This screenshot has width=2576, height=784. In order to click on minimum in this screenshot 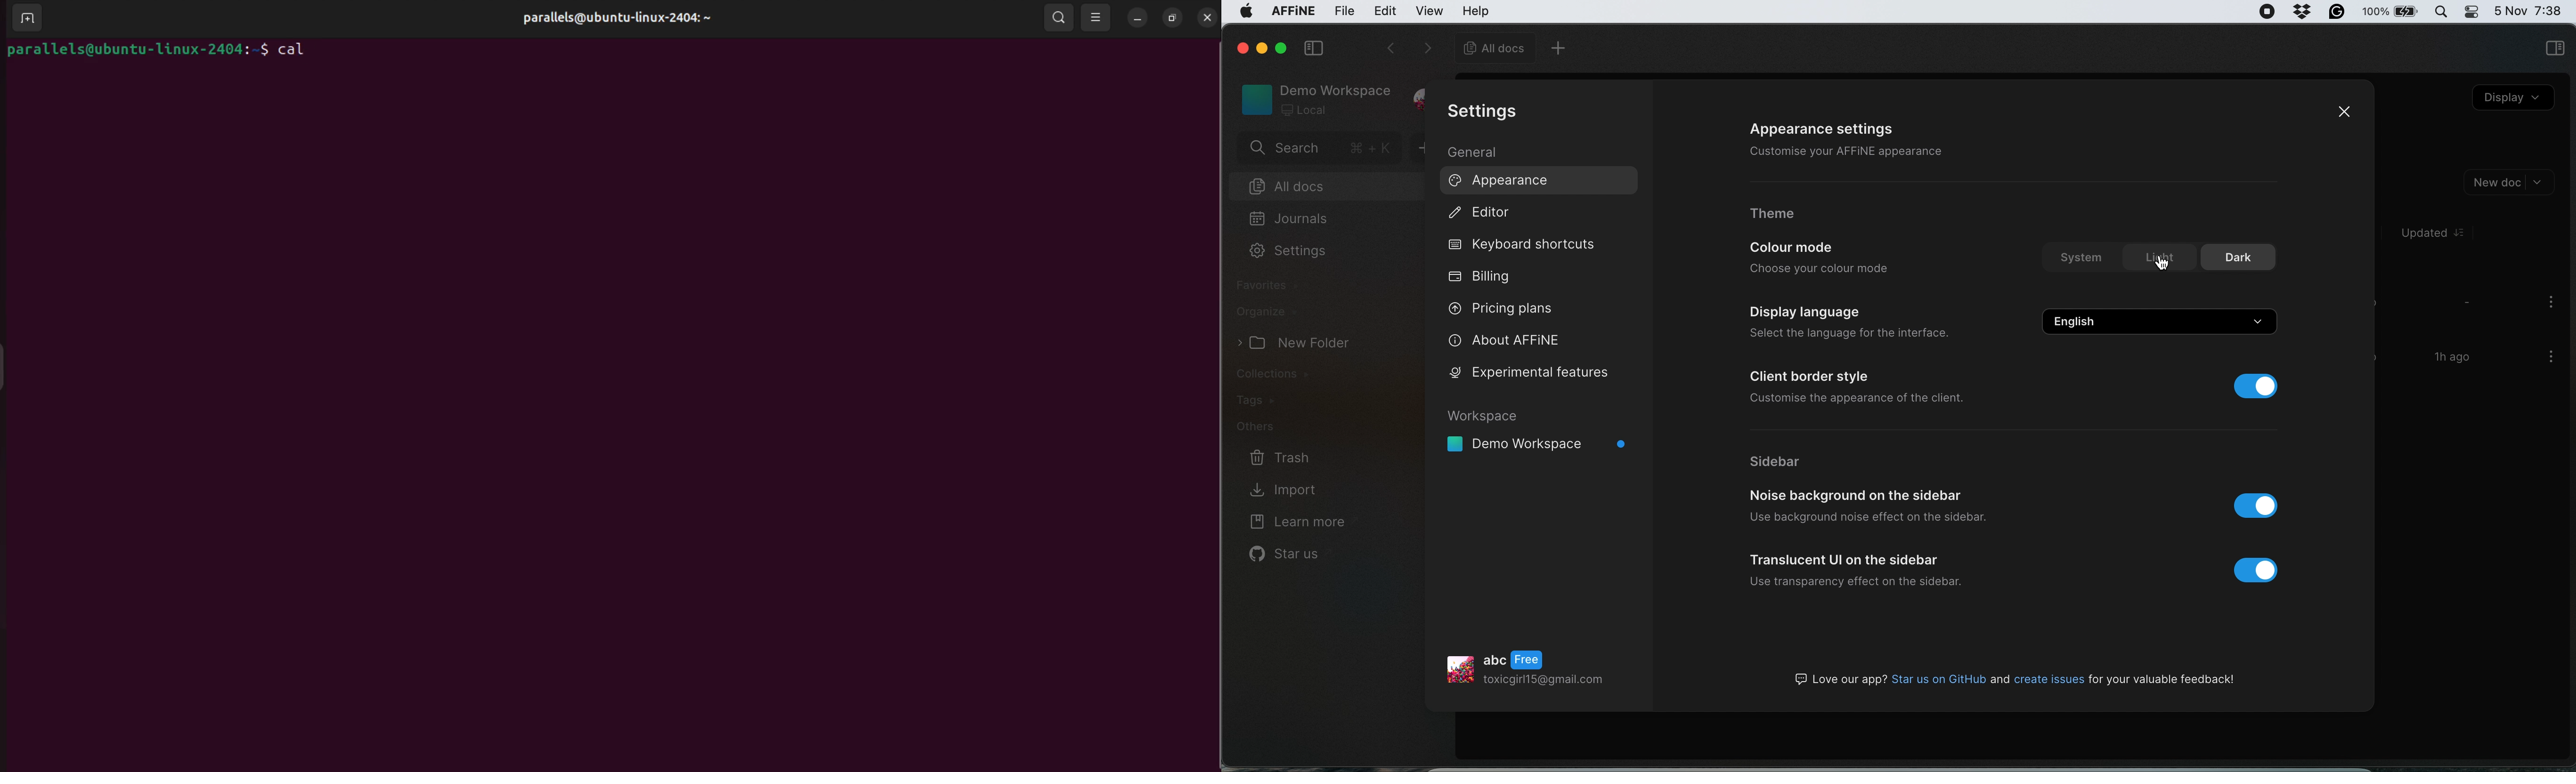, I will do `click(1138, 17)`.